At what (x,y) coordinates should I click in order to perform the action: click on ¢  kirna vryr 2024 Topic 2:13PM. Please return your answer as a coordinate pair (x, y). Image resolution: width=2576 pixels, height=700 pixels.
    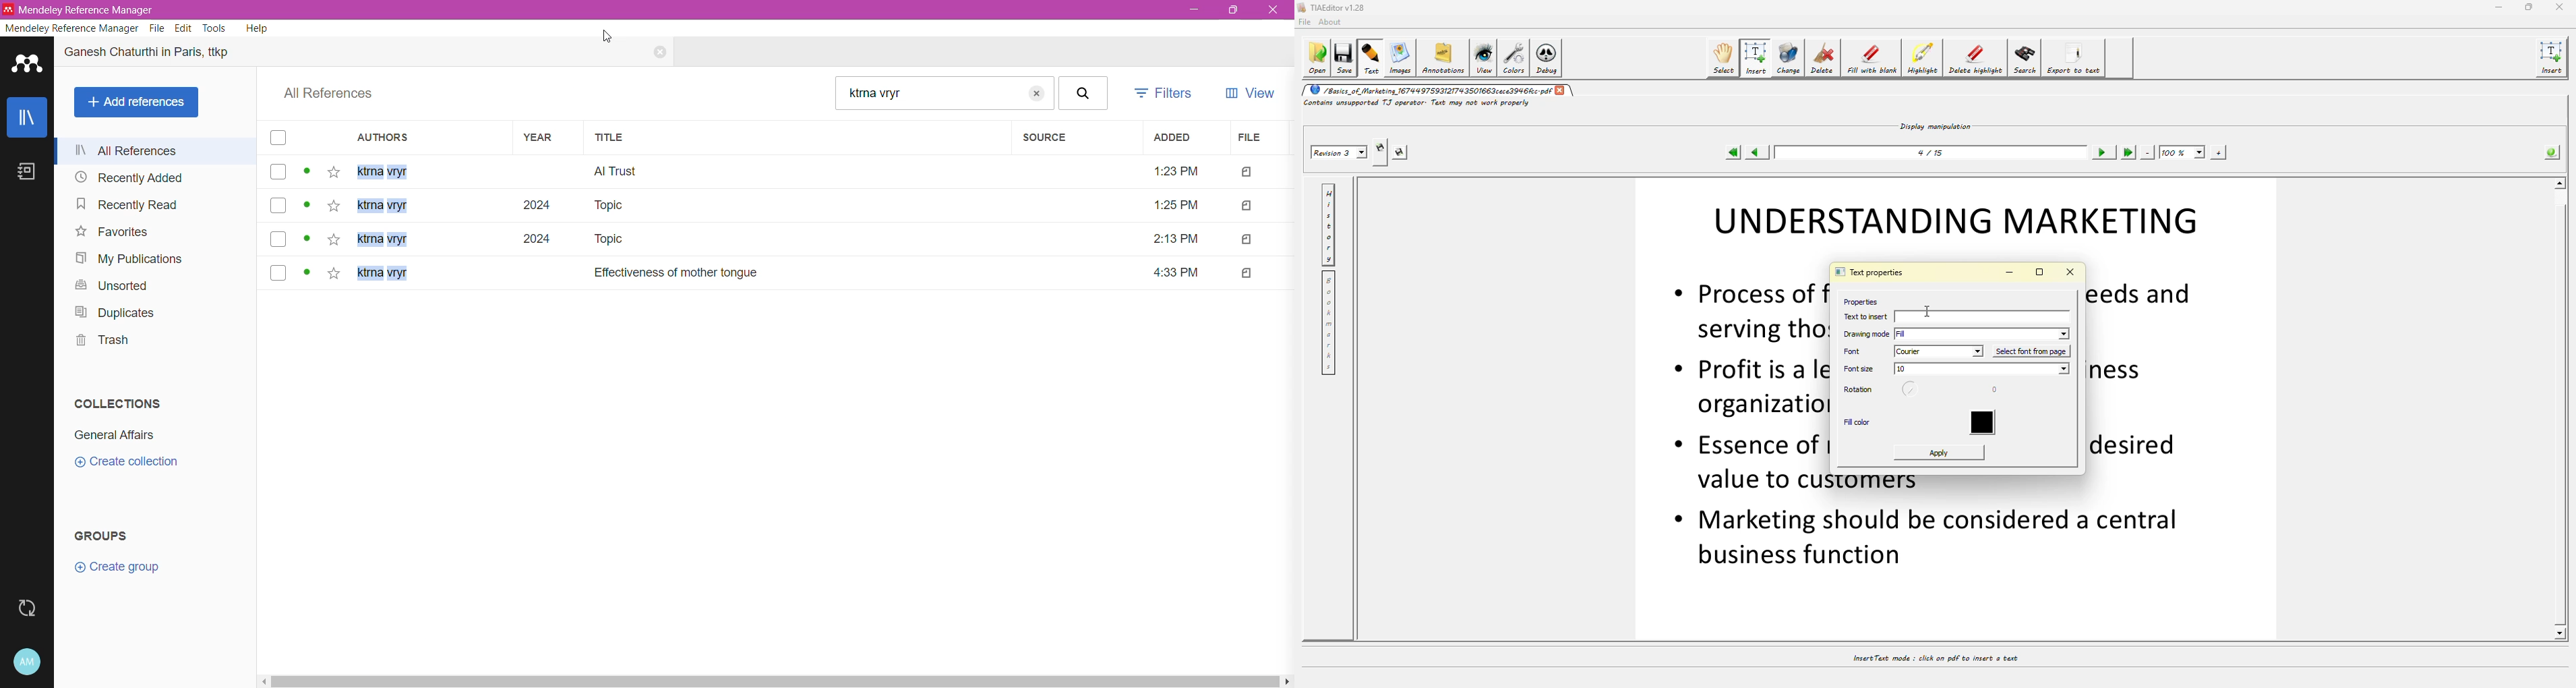
    Looking at the image, I should click on (779, 239).